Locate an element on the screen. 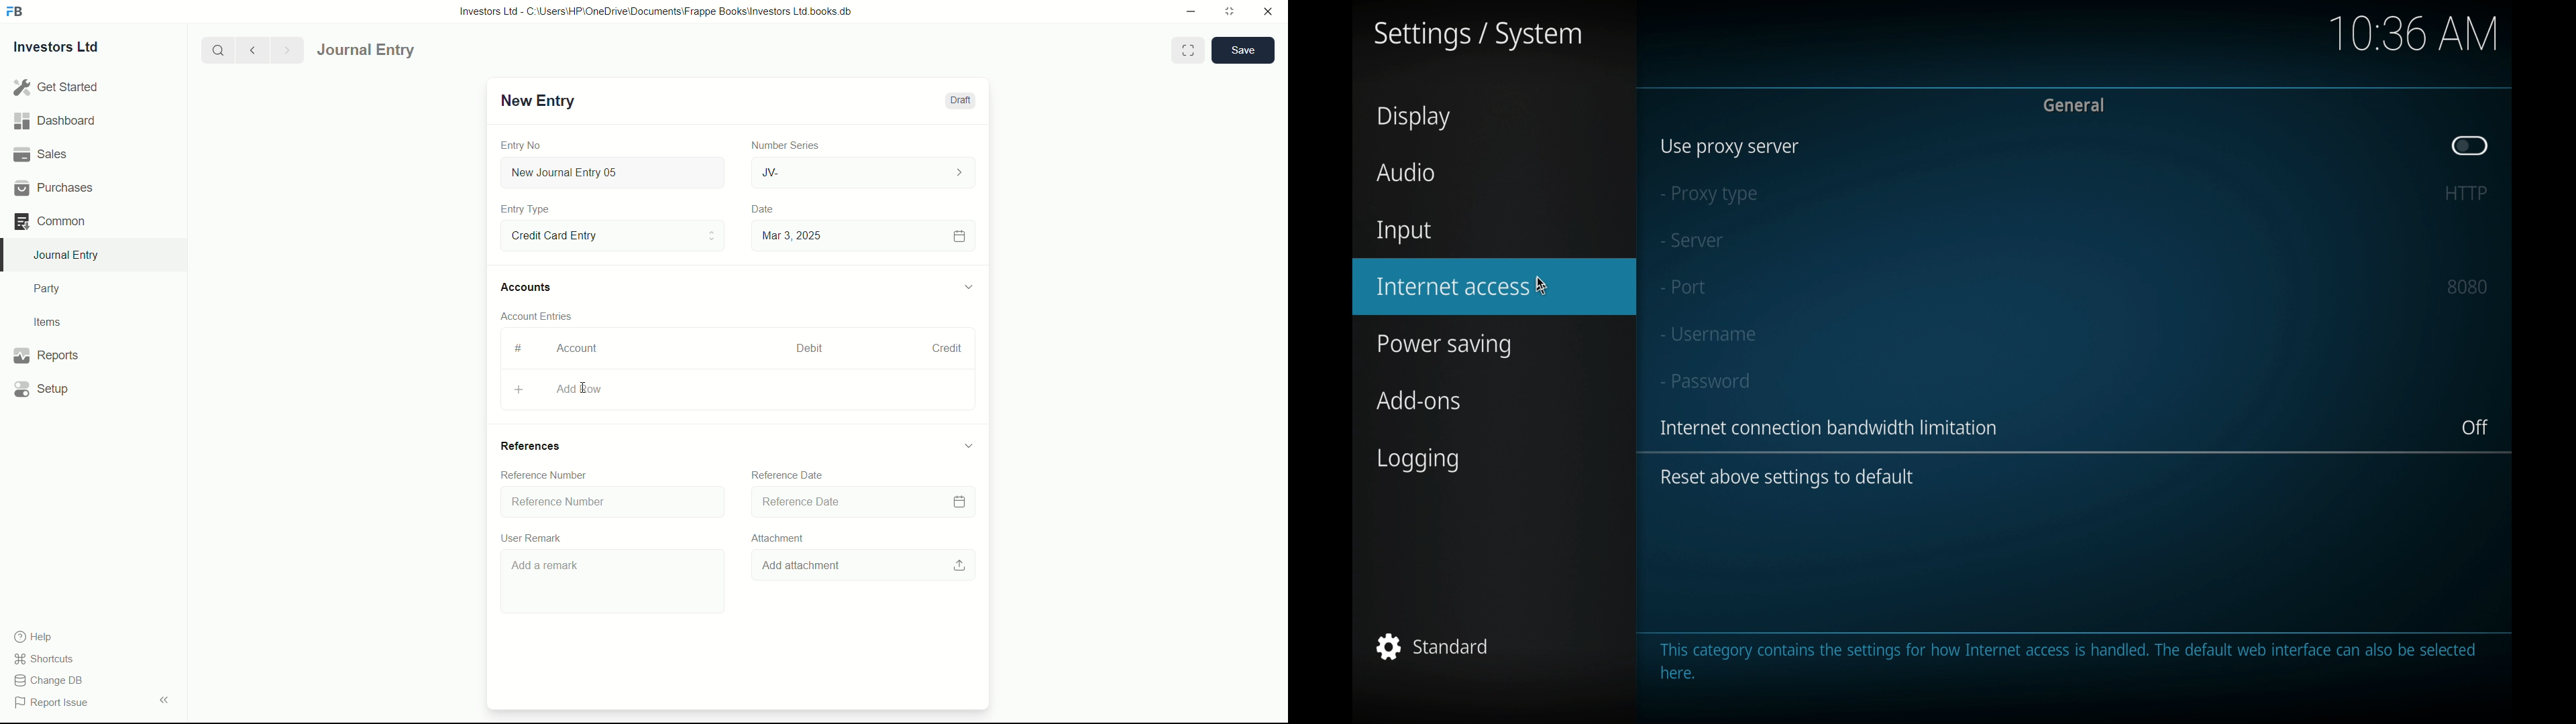 This screenshot has width=2576, height=728. Reports . is located at coordinates (46, 353).